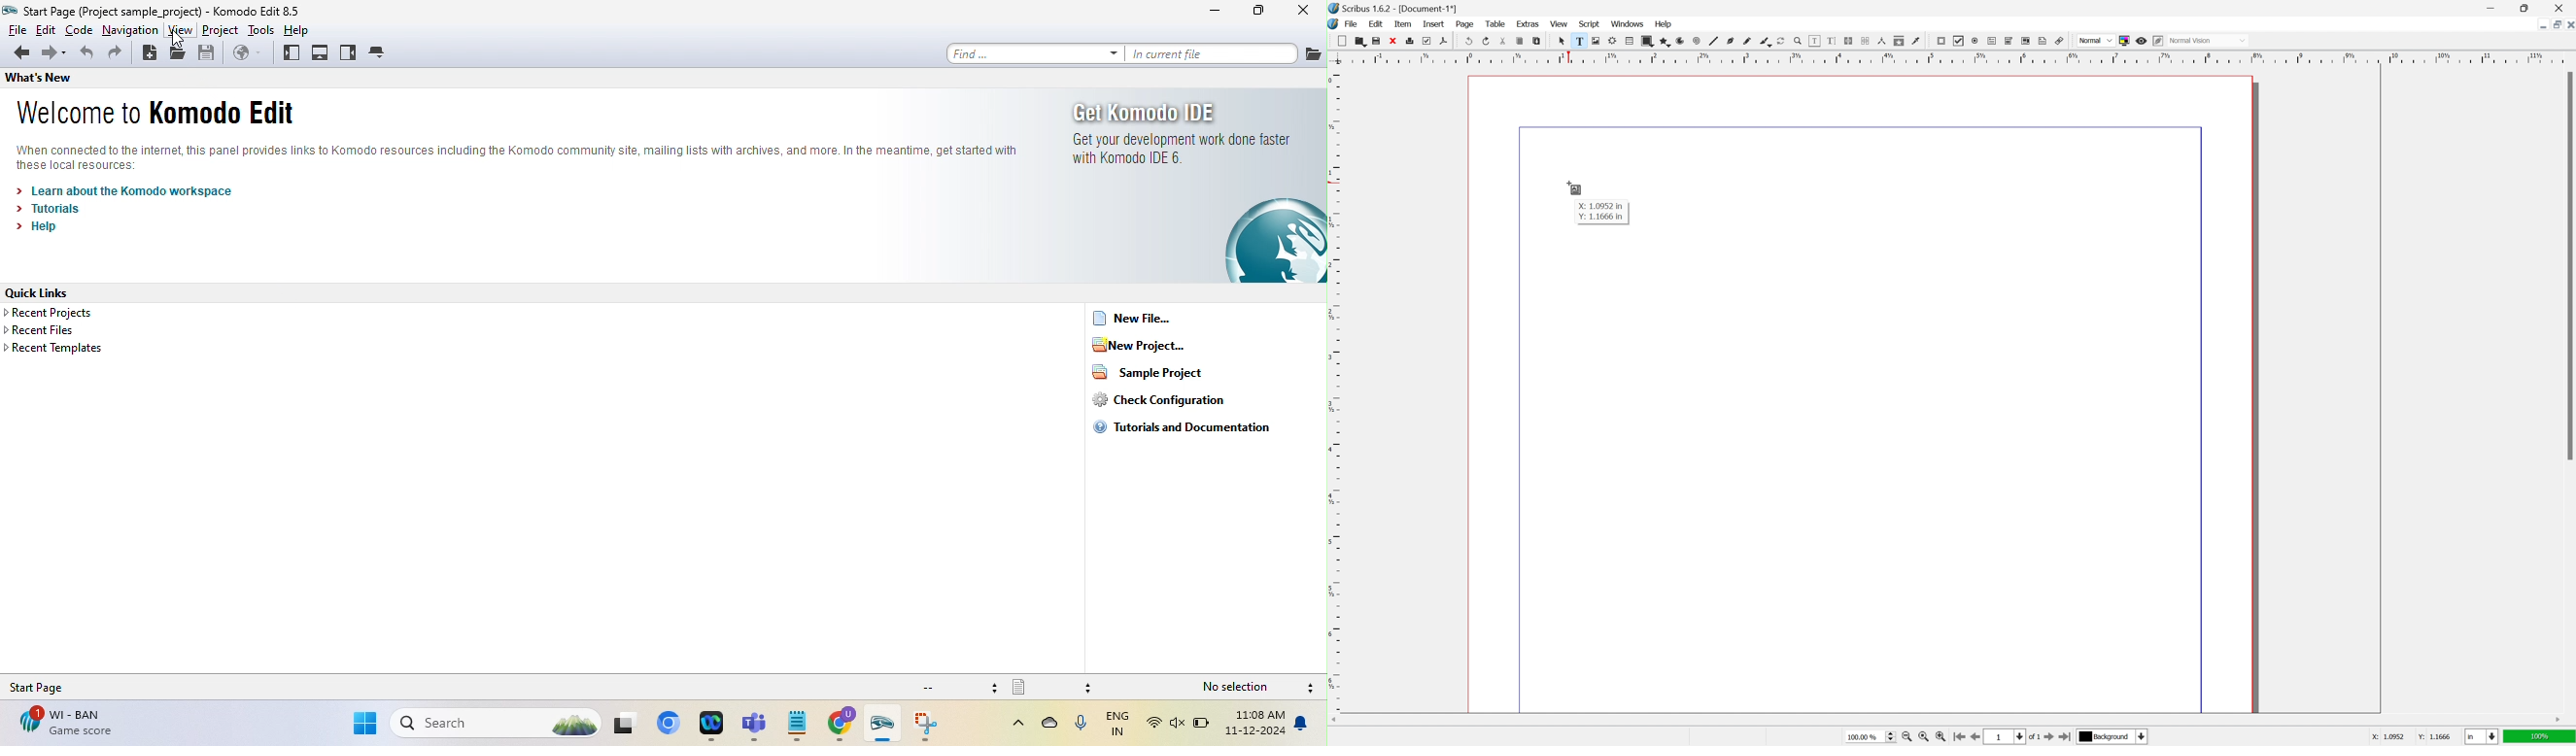 The width and height of the screenshot is (2576, 756). Describe the element at coordinates (1950, 57) in the screenshot. I see `ruler` at that location.